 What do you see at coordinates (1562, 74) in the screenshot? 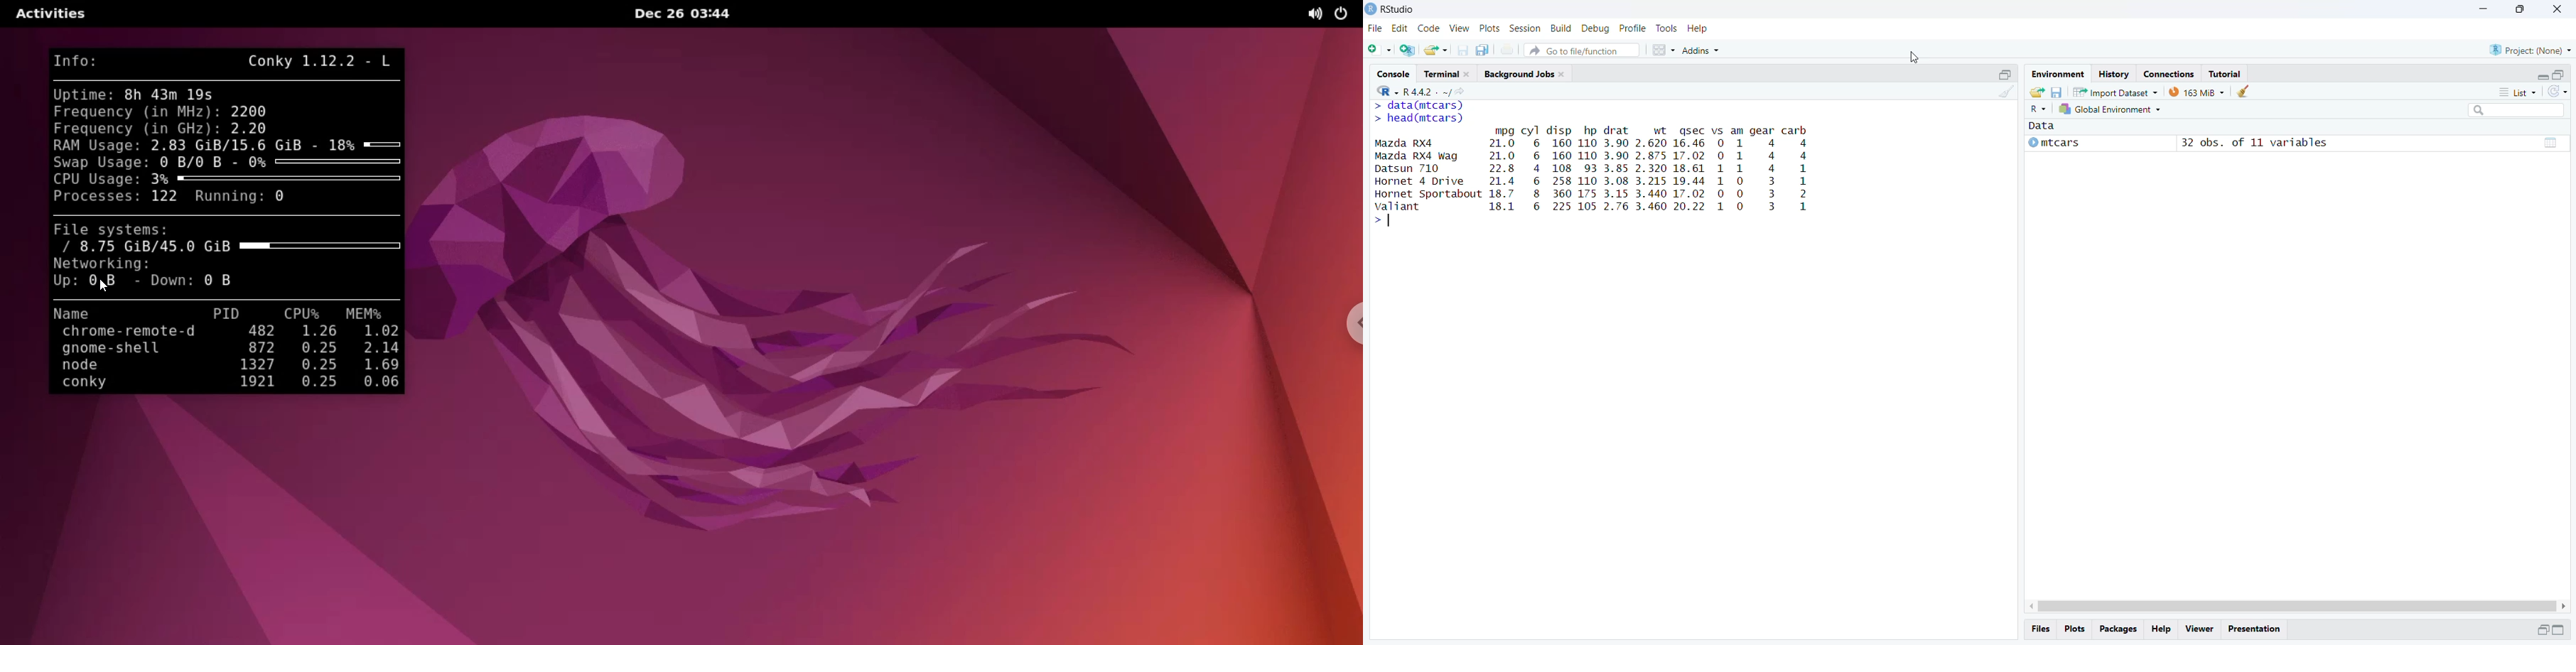
I see `close` at bounding box center [1562, 74].